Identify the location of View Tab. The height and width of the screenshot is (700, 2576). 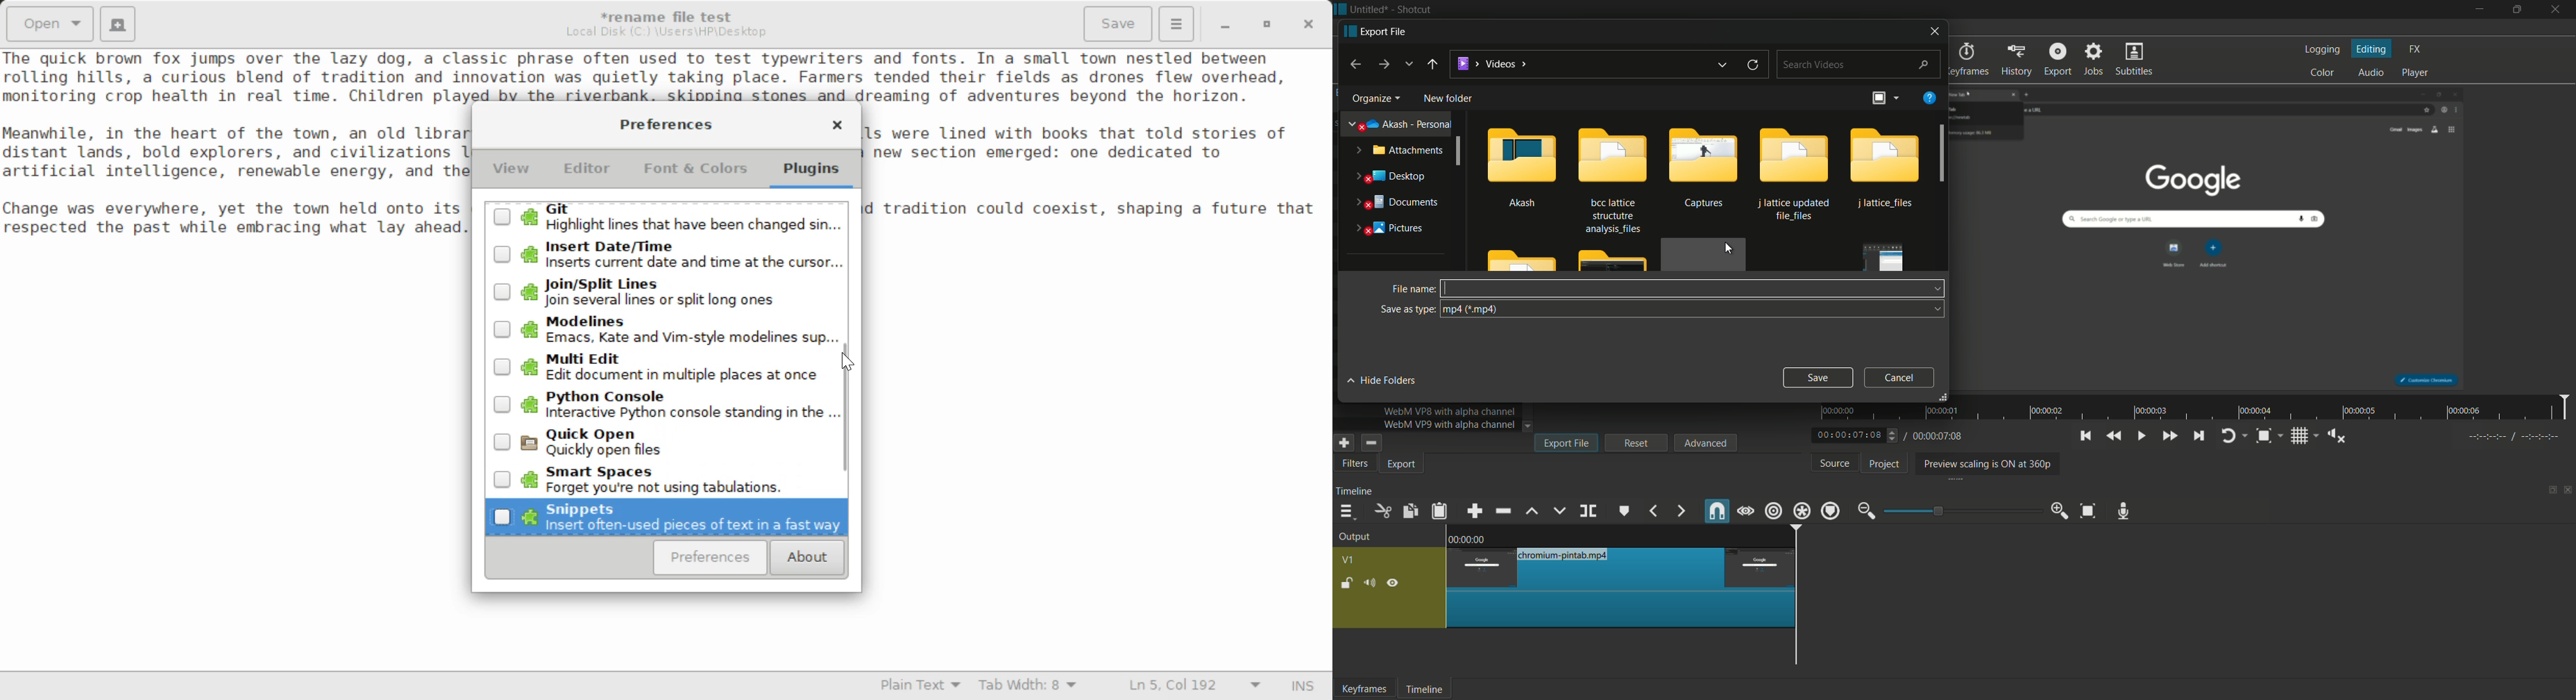
(511, 172).